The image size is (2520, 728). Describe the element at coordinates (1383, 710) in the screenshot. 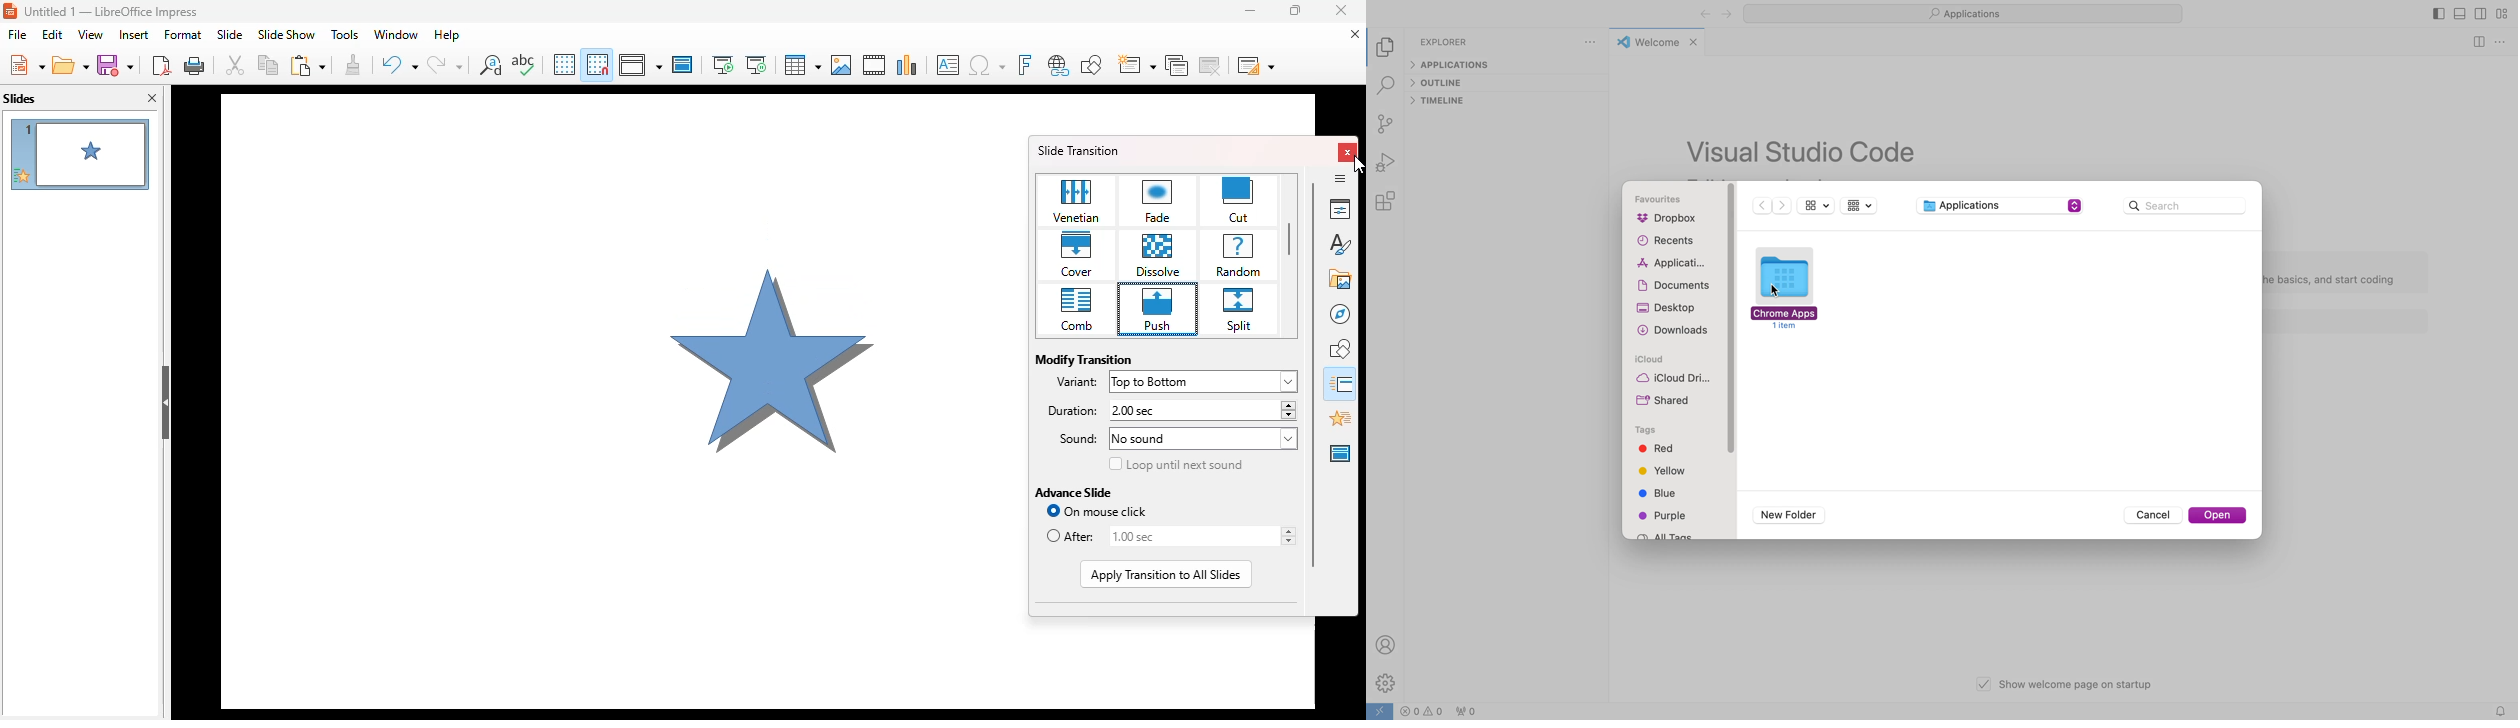

I see `open a remote window` at that location.